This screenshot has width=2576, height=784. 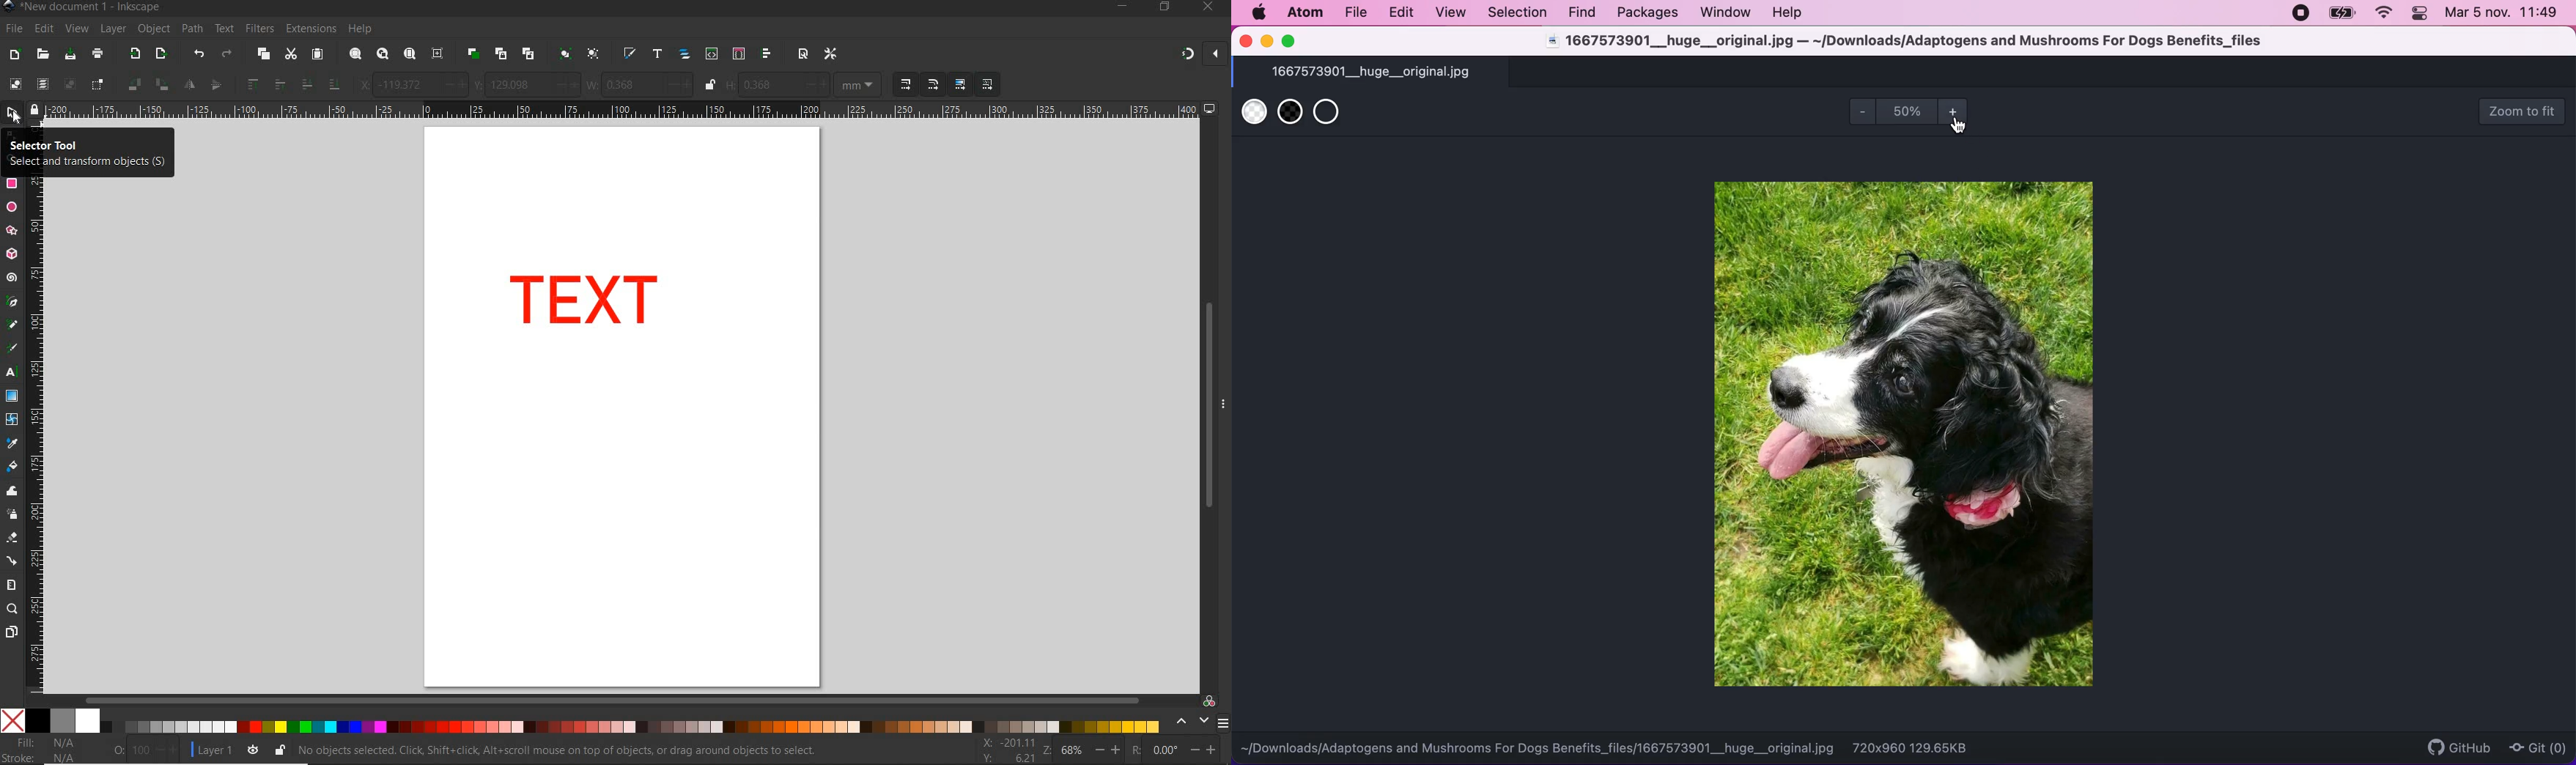 I want to click on LAYER, so click(x=114, y=29).